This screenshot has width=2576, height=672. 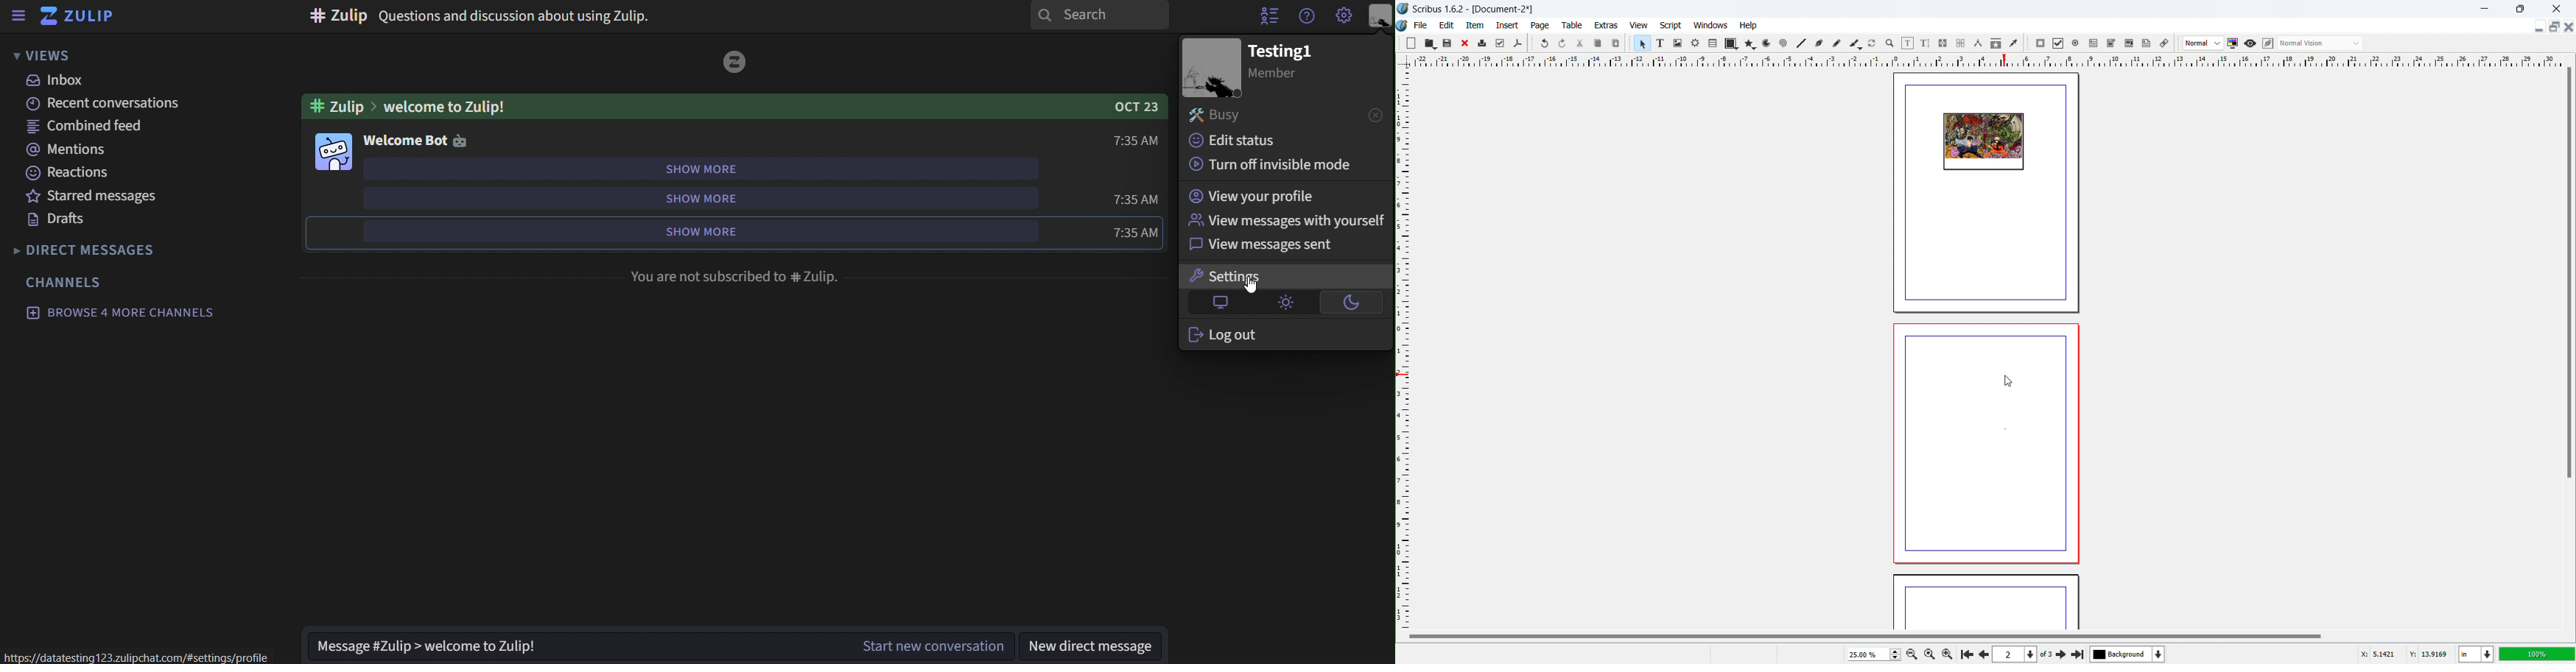 What do you see at coordinates (1986, 443) in the screenshot?
I see `page` at bounding box center [1986, 443].